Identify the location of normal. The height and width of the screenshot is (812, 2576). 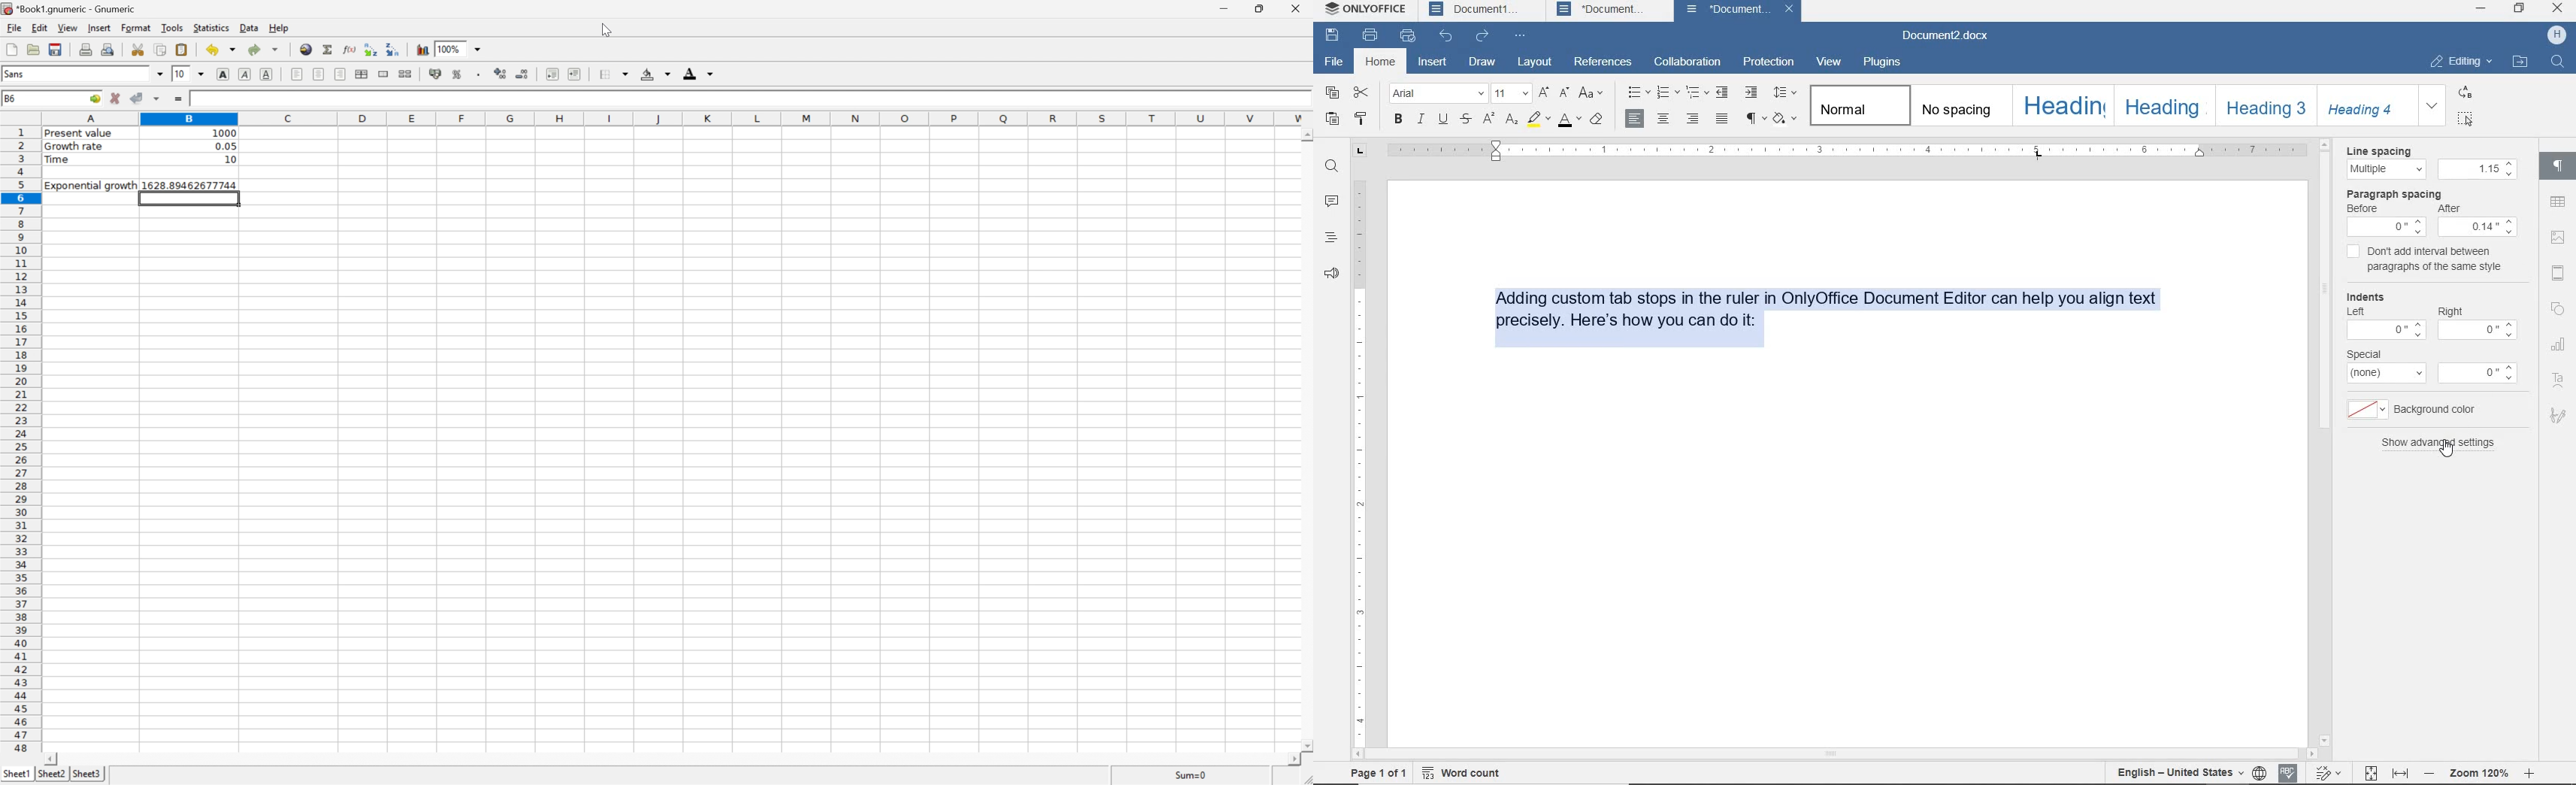
(1857, 105).